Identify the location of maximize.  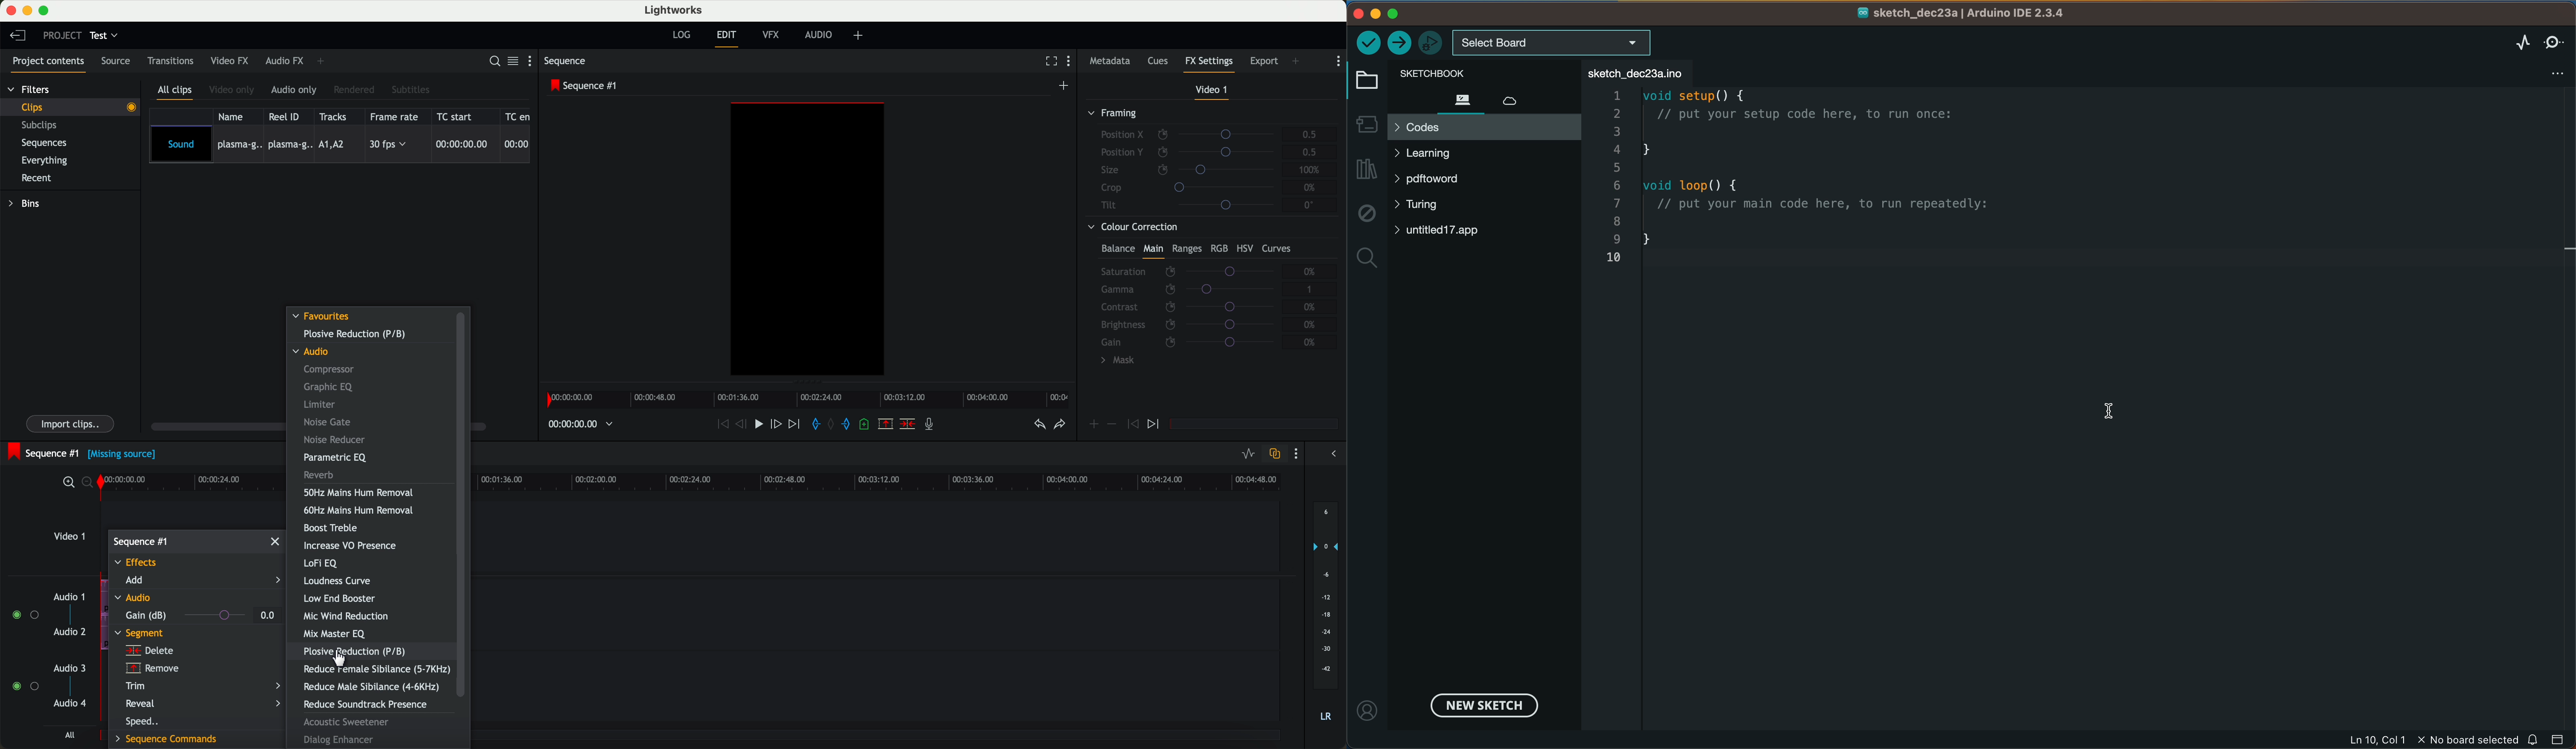
(46, 10).